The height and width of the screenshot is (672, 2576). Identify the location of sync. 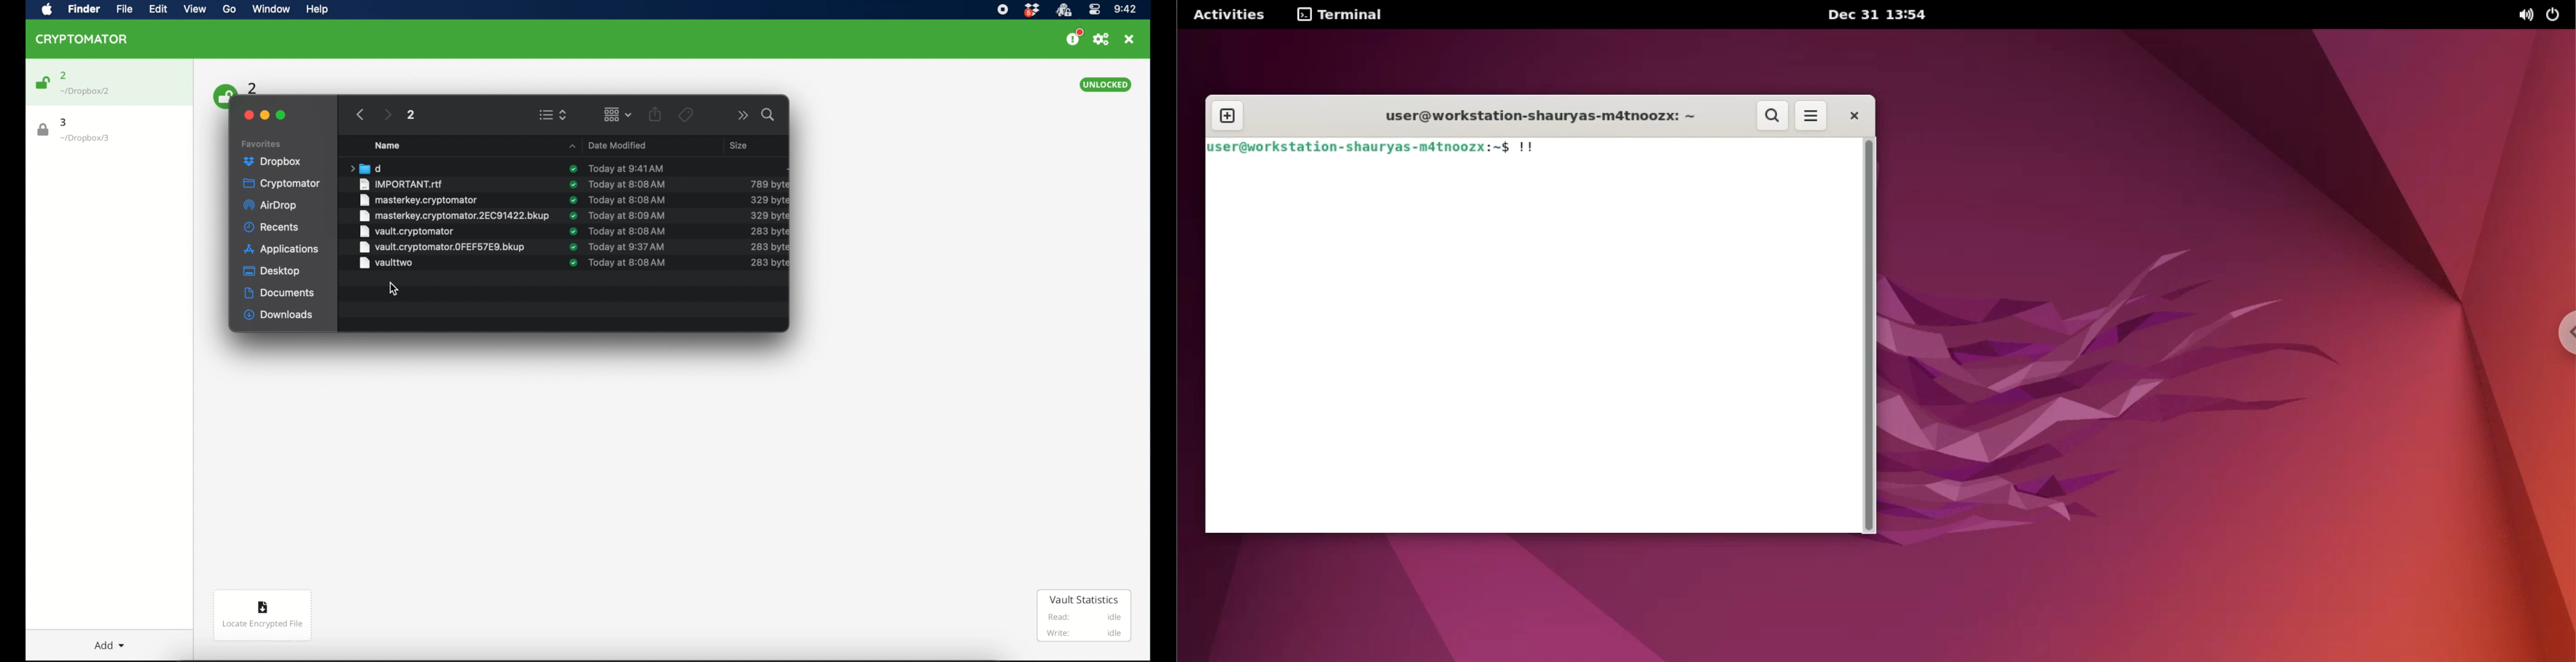
(574, 215).